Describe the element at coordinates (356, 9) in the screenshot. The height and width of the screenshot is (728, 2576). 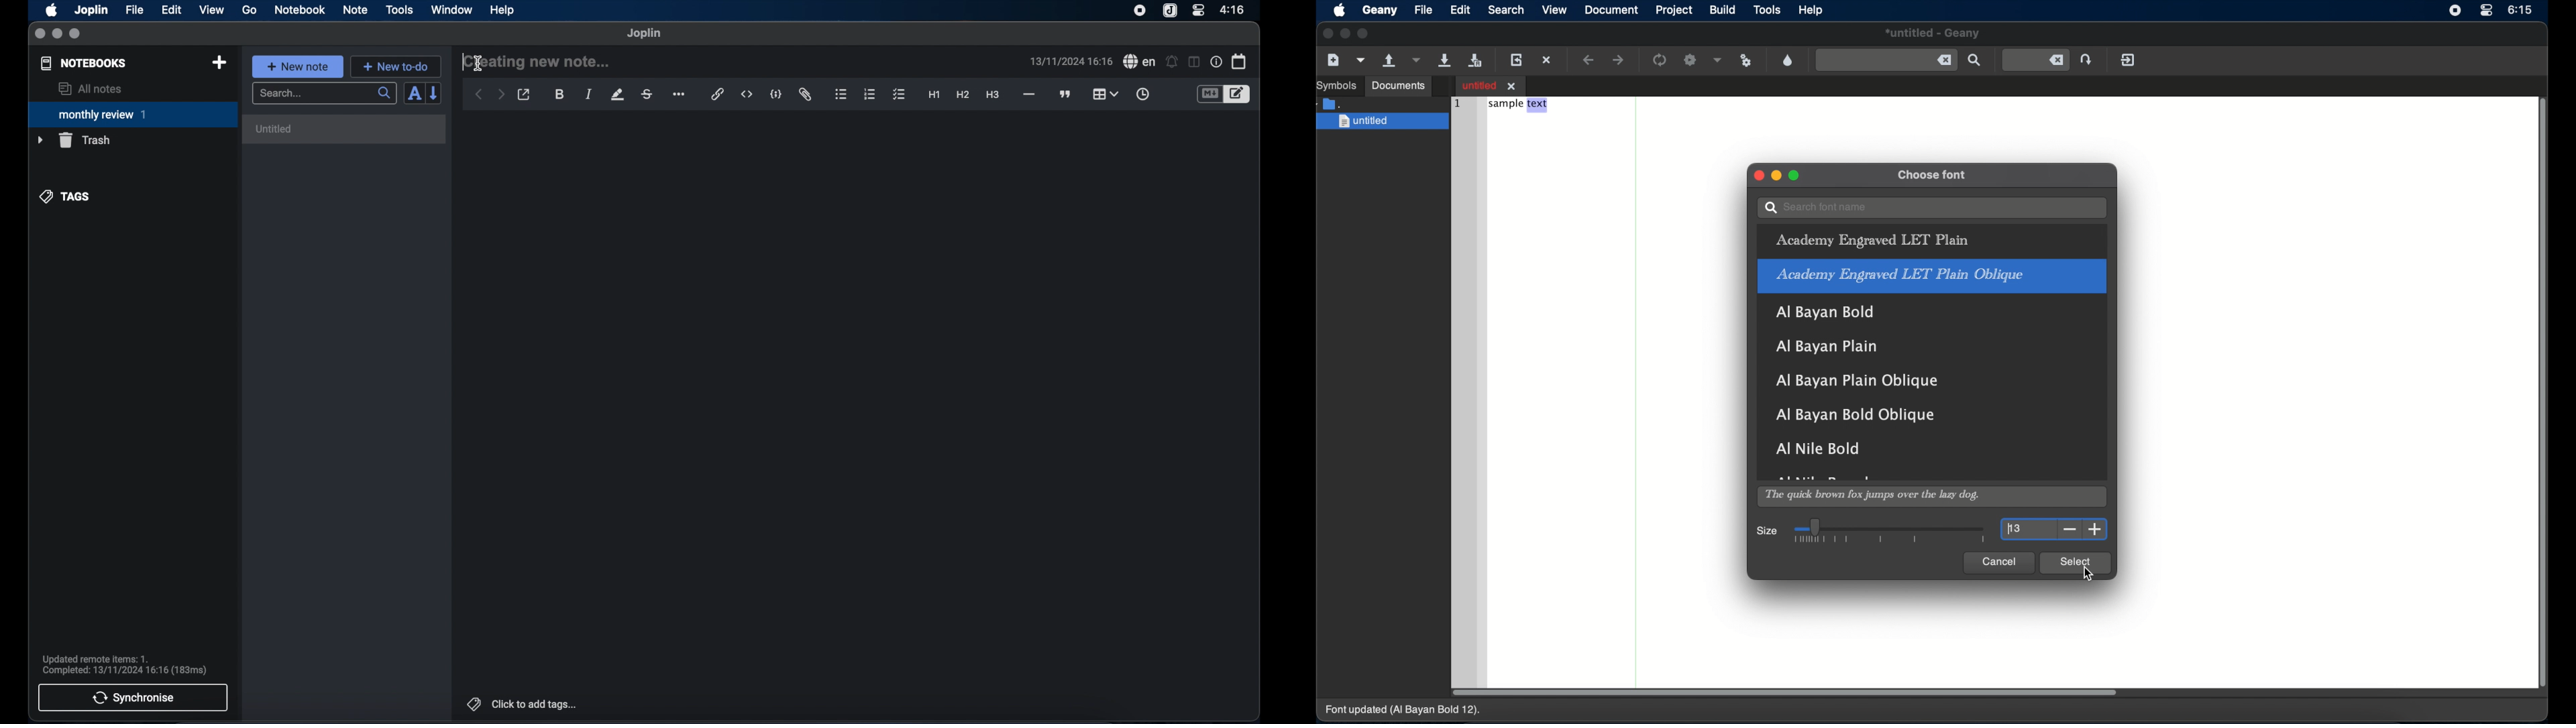
I see `note` at that location.